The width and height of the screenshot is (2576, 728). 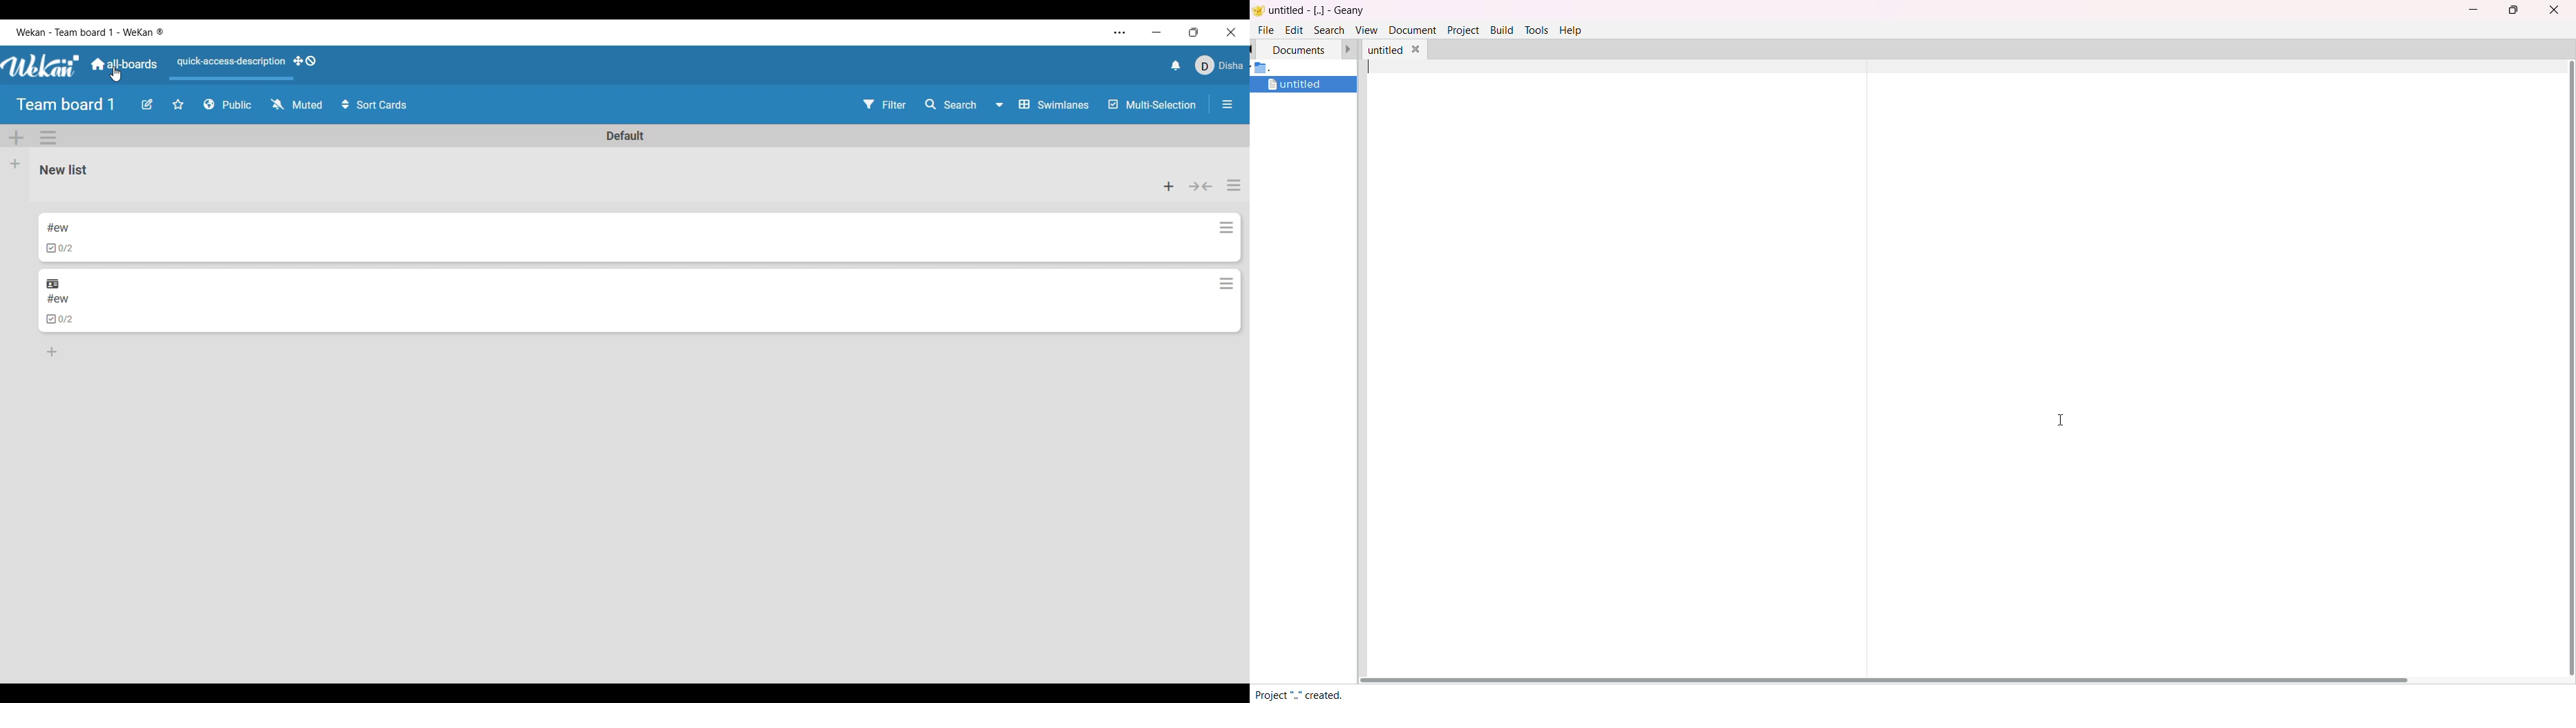 What do you see at coordinates (1194, 33) in the screenshot?
I see `Show interface in smaller tab` at bounding box center [1194, 33].